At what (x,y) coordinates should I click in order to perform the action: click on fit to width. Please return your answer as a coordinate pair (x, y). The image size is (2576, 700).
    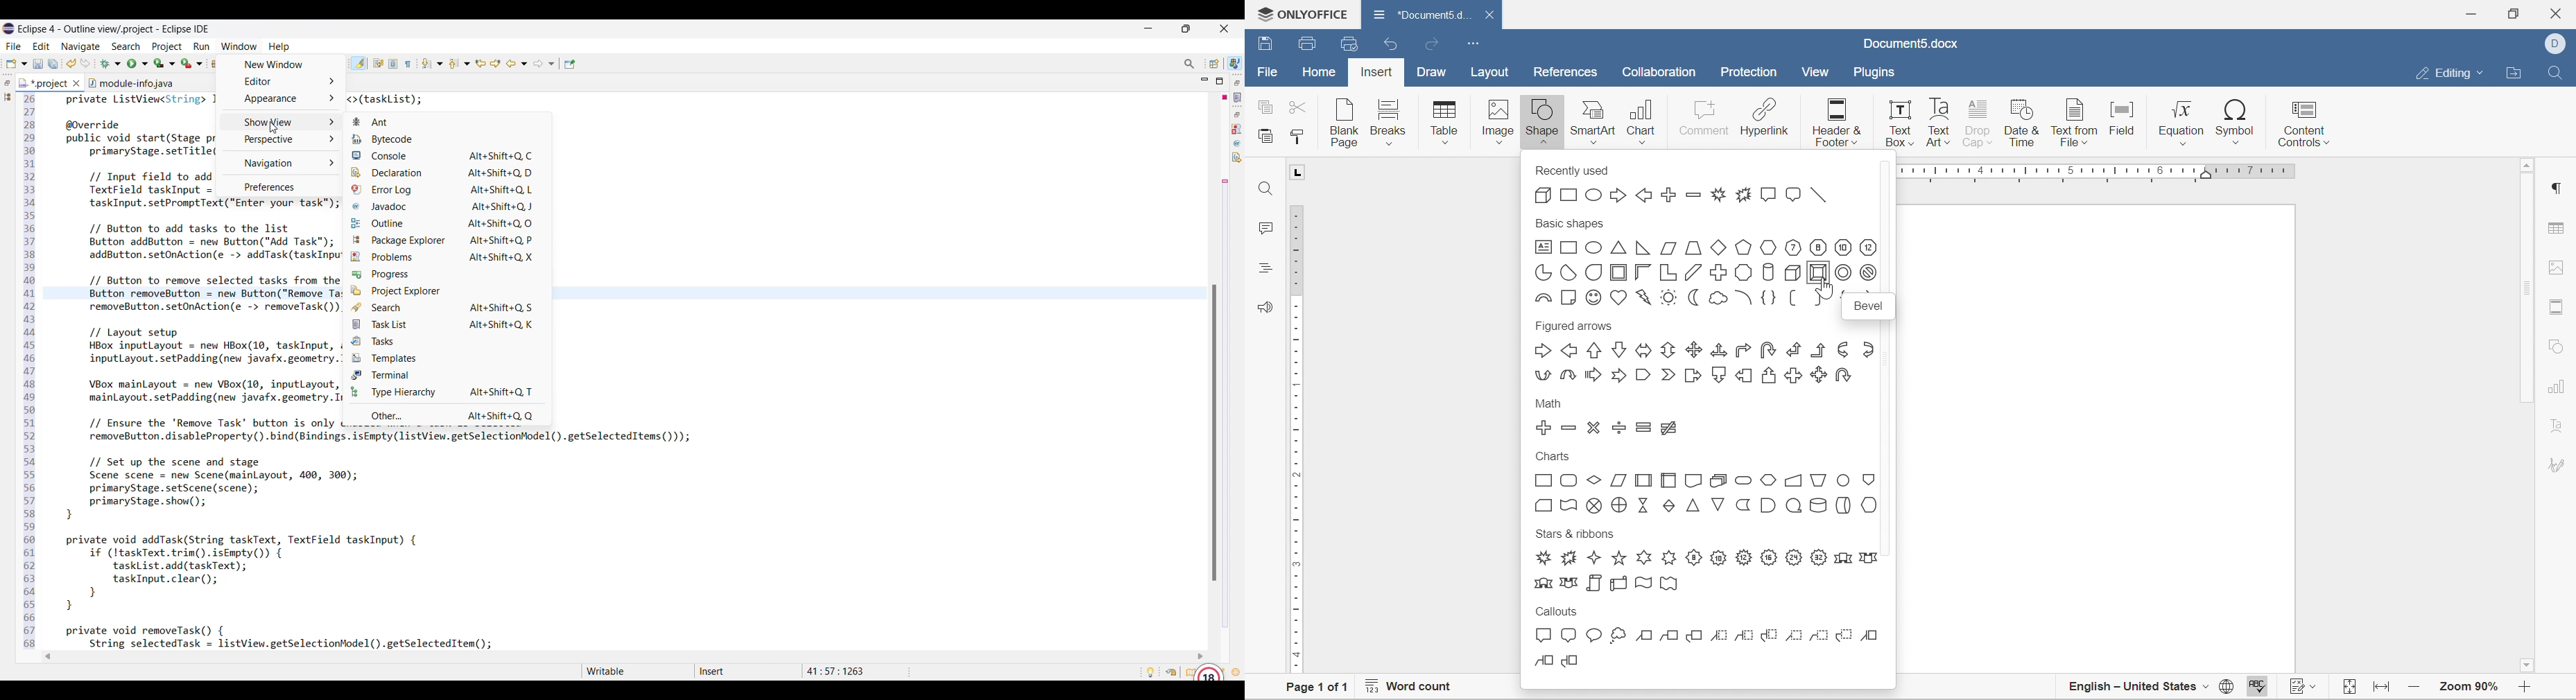
    Looking at the image, I should click on (2385, 690).